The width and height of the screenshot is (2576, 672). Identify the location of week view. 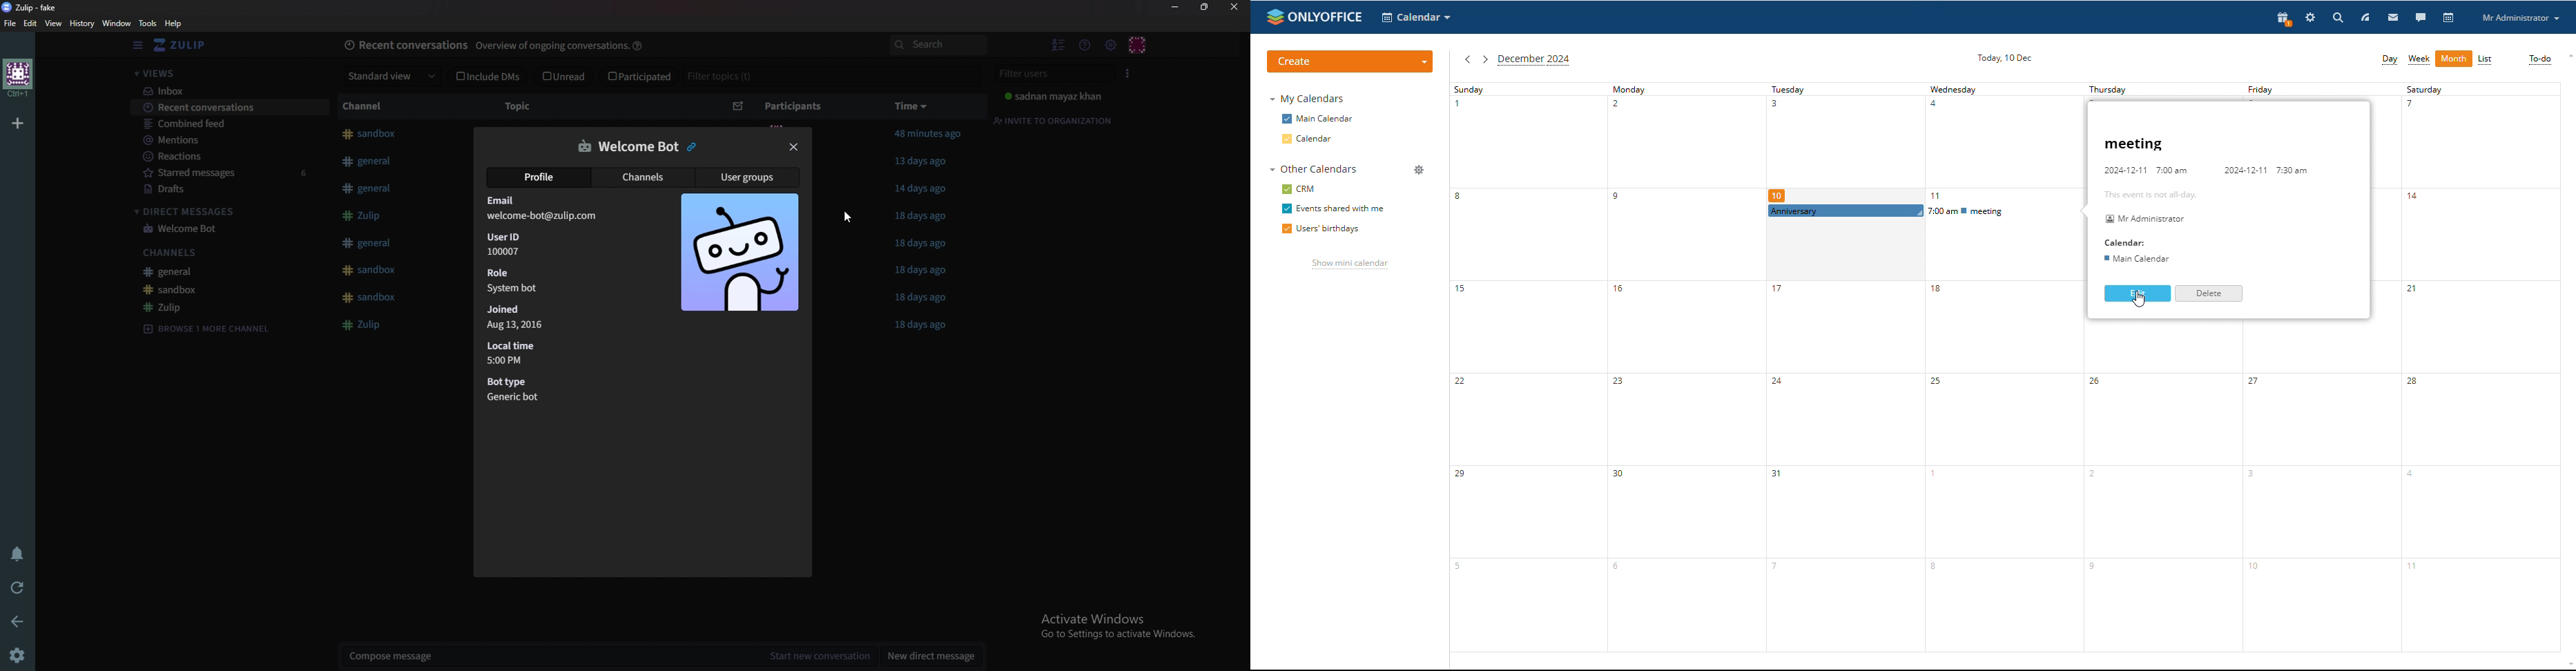
(2419, 59).